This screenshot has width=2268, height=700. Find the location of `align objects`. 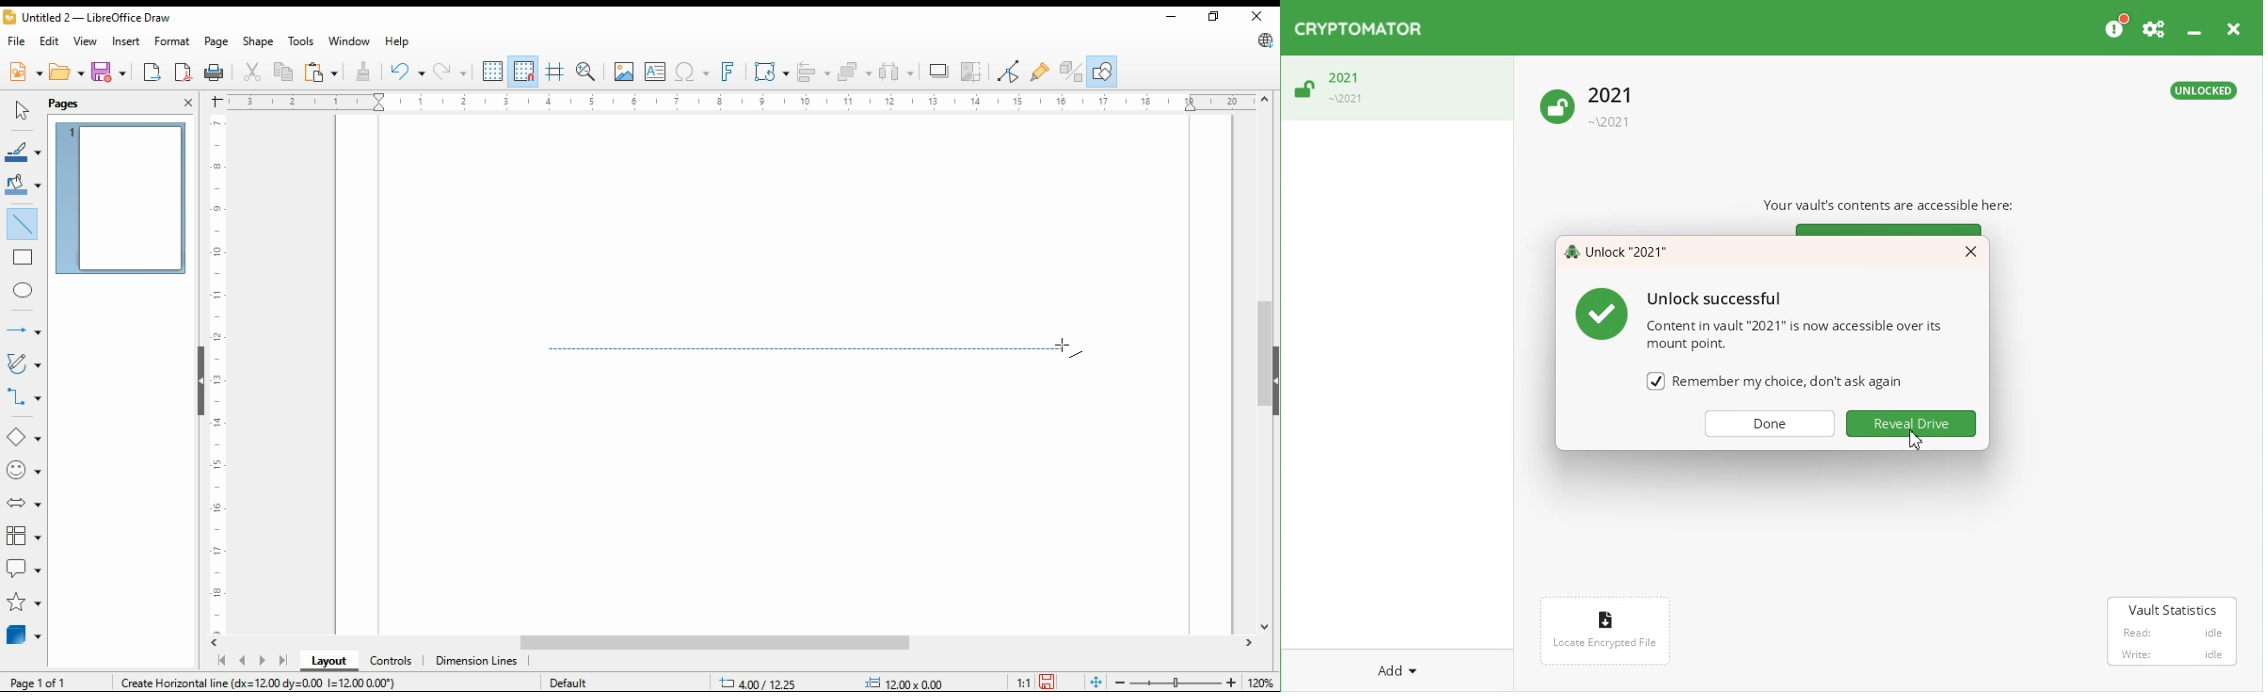

align objects is located at coordinates (810, 70).